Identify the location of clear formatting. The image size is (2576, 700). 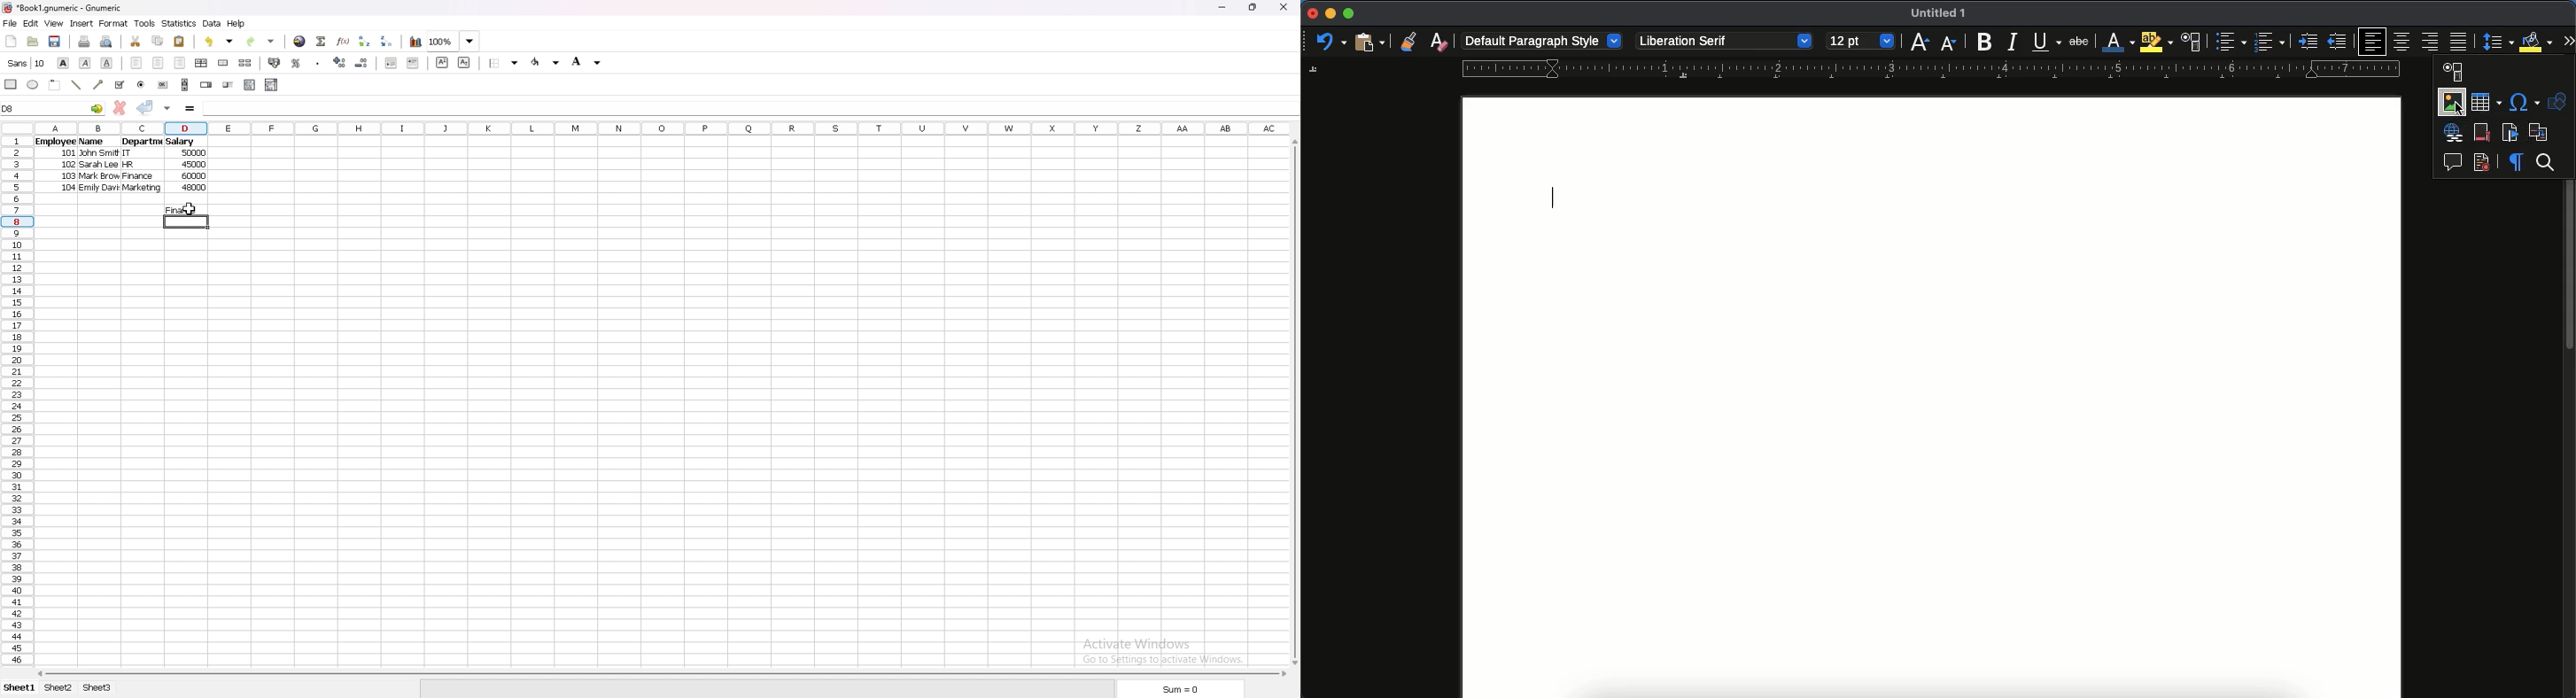
(1439, 42).